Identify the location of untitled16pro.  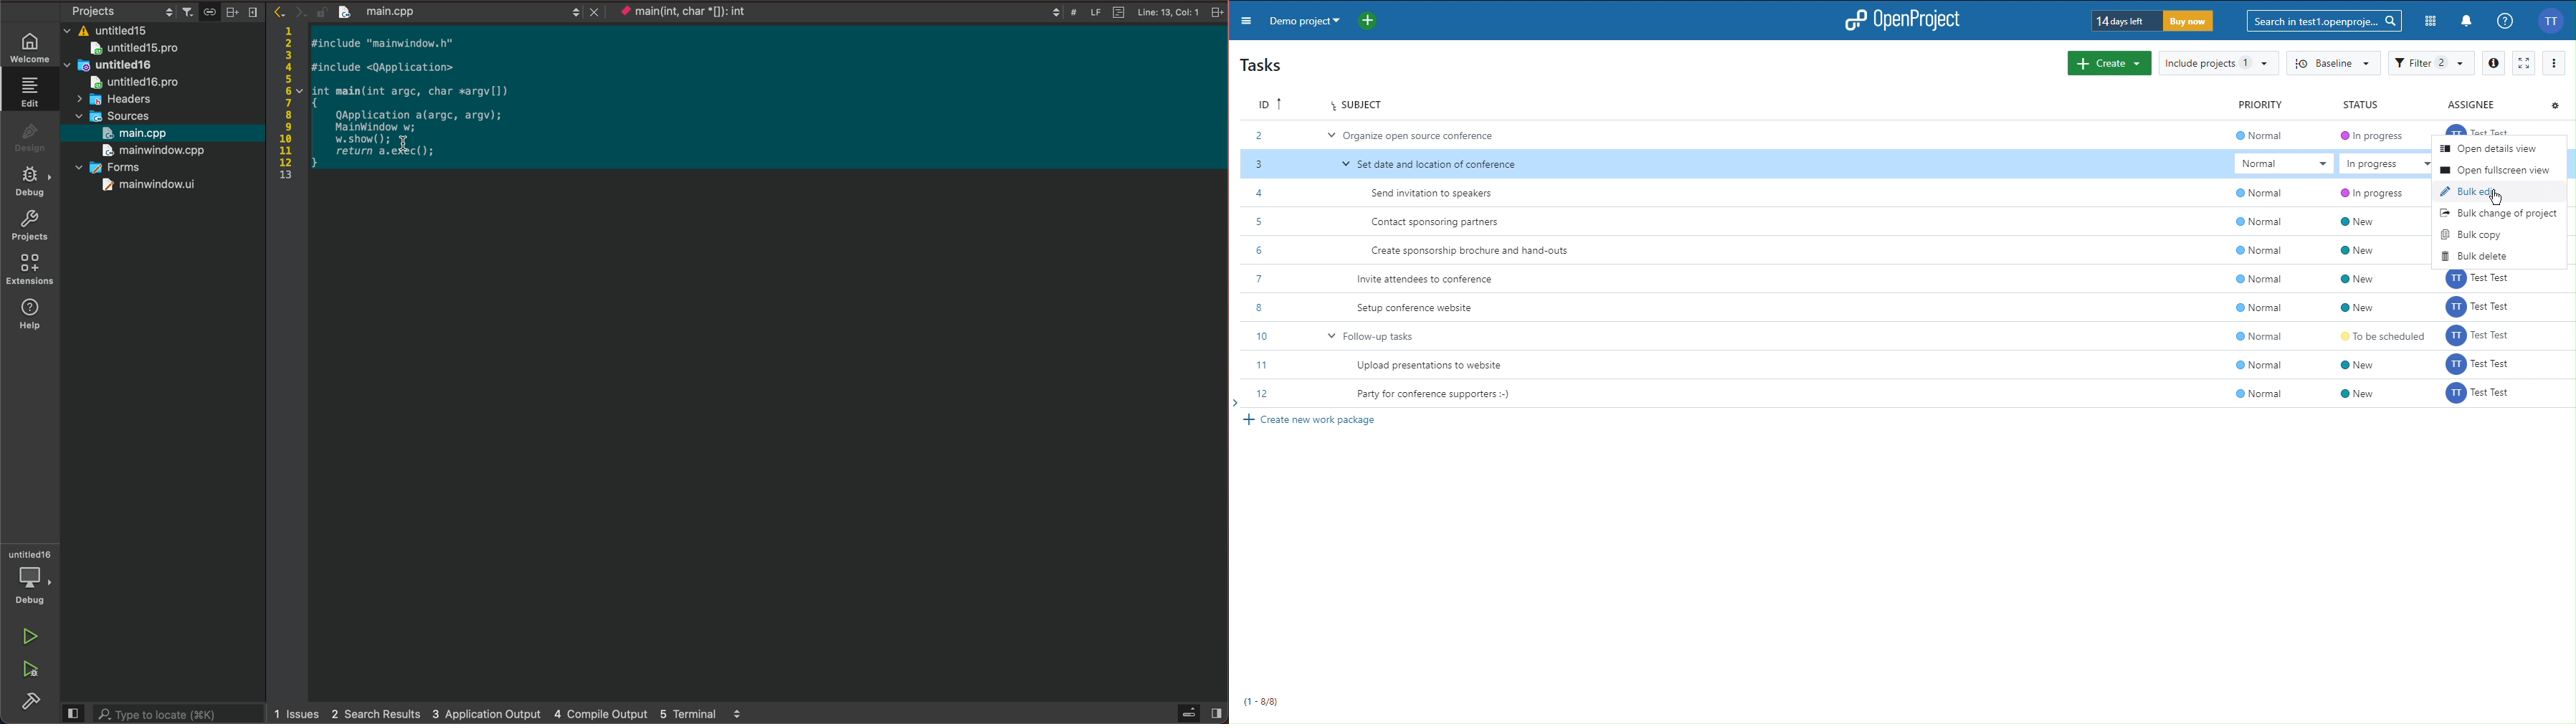
(137, 82).